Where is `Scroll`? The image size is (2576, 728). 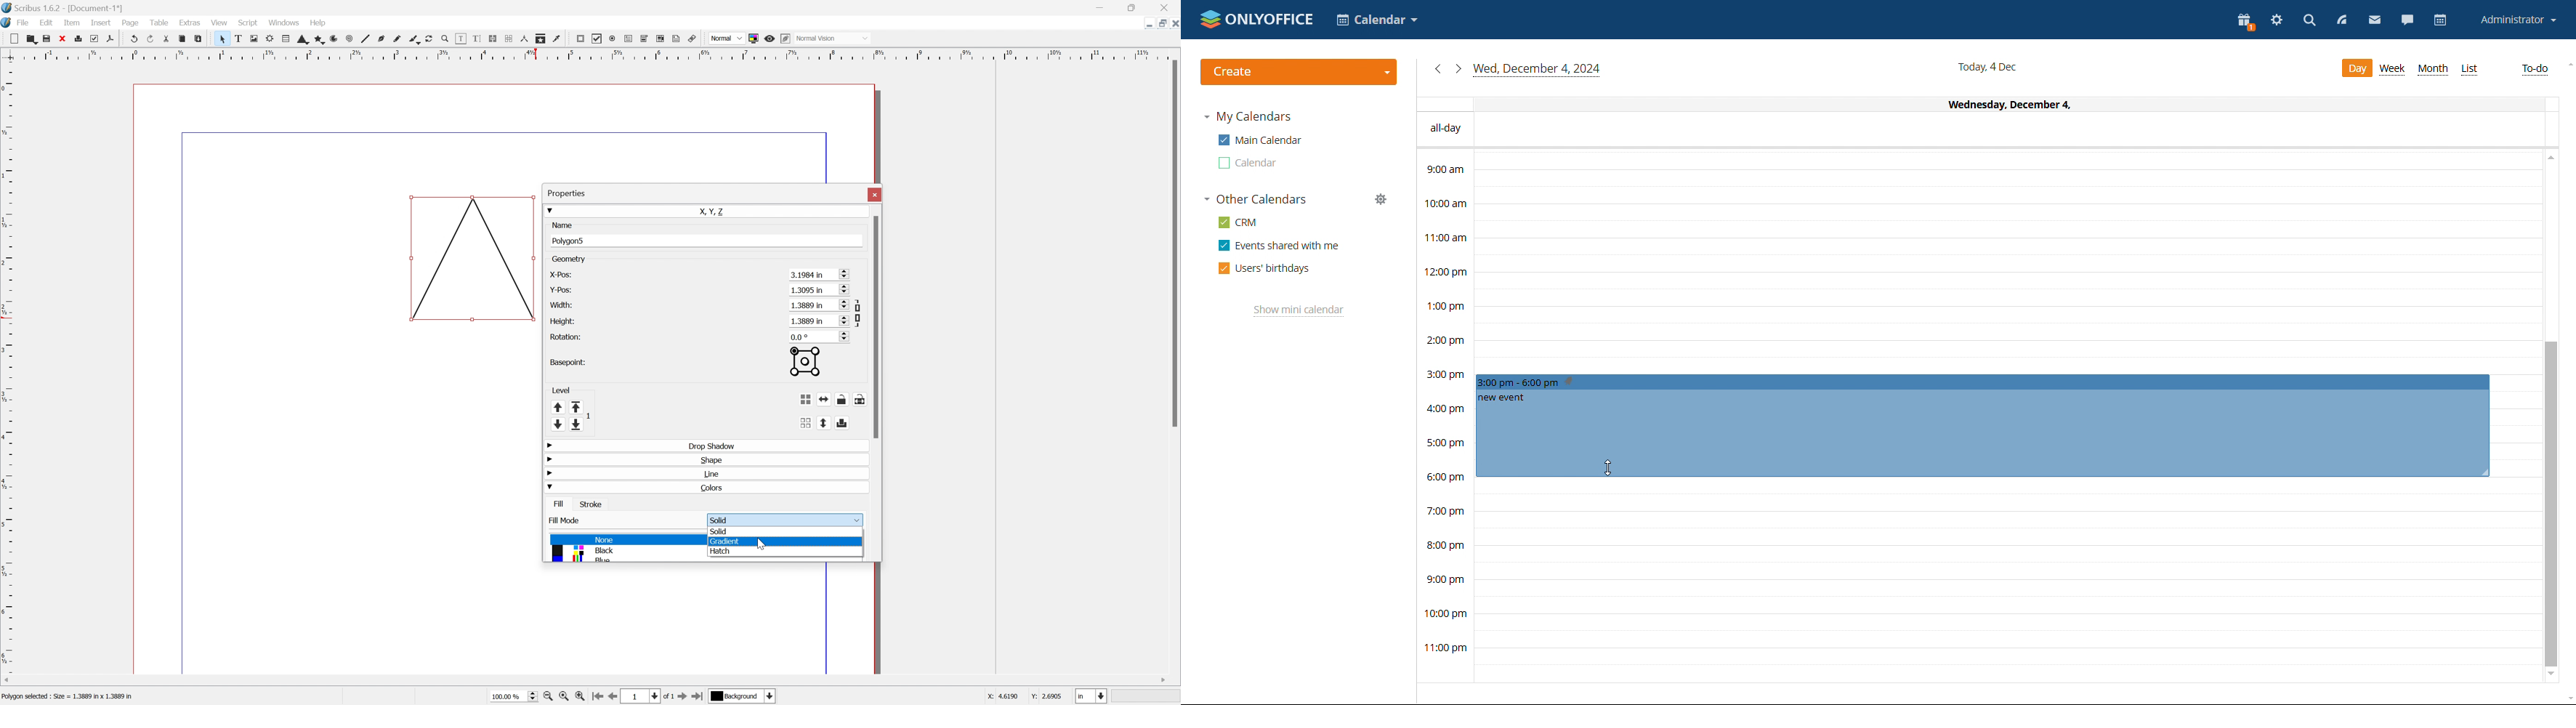 Scroll is located at coordinates (854, 304).